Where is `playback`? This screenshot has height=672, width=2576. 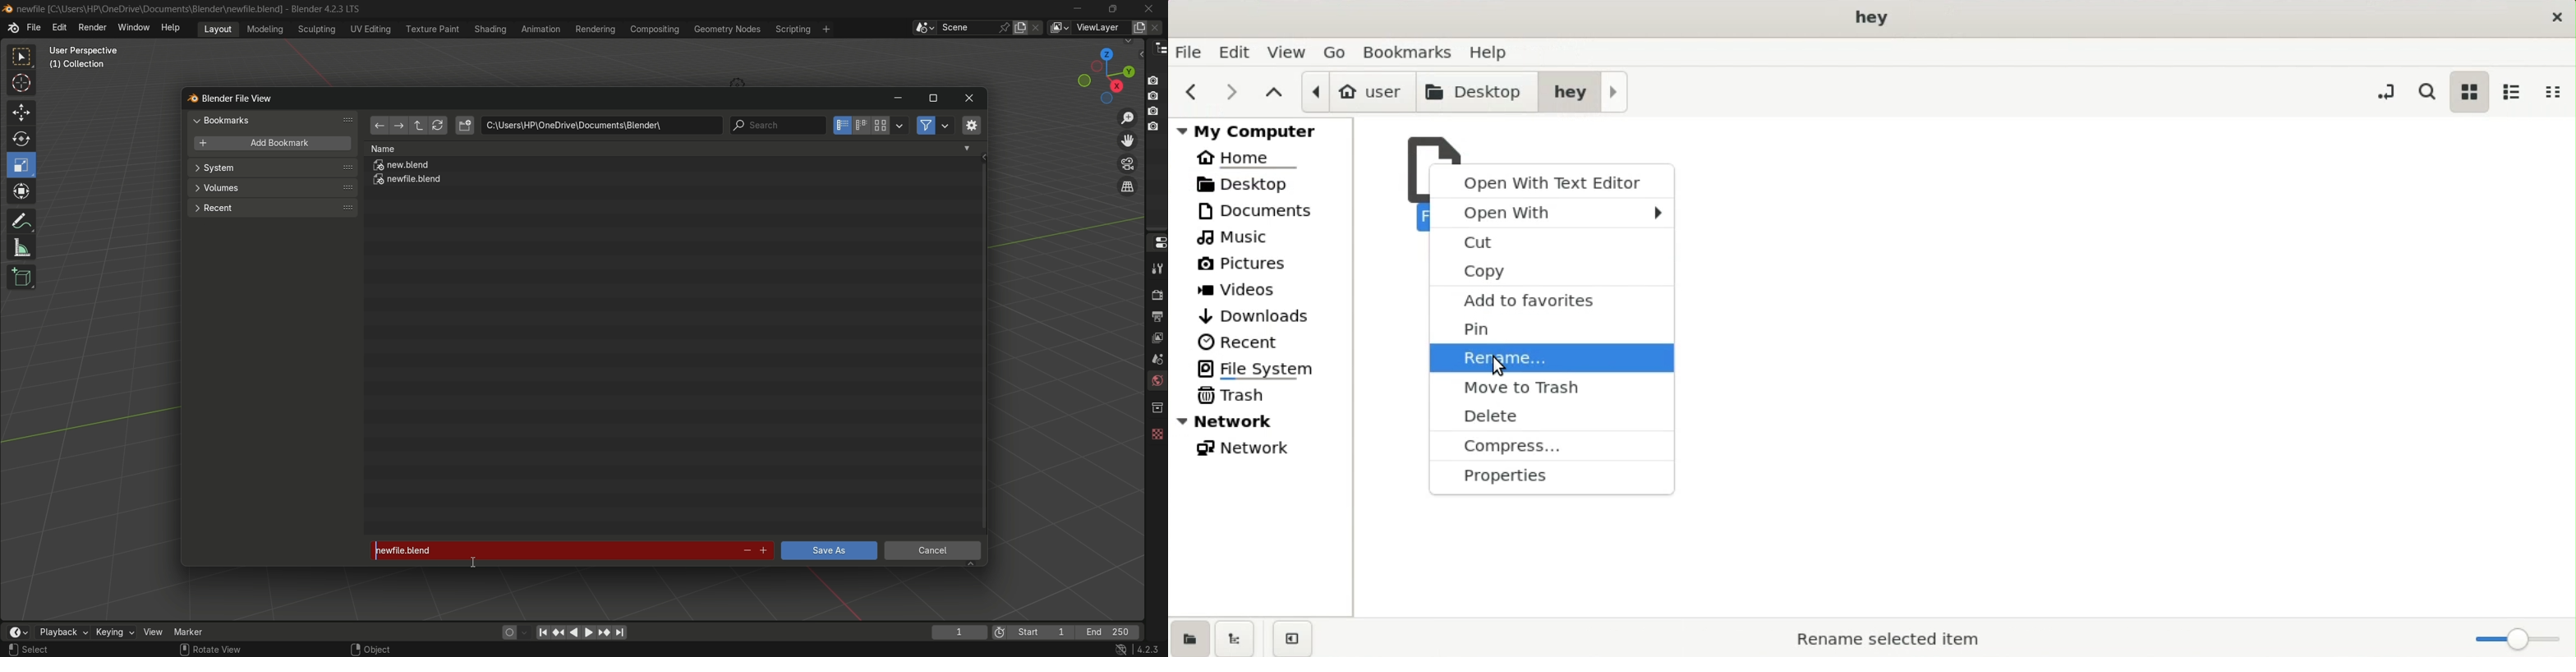 playback is located at coordinates (61, 632).